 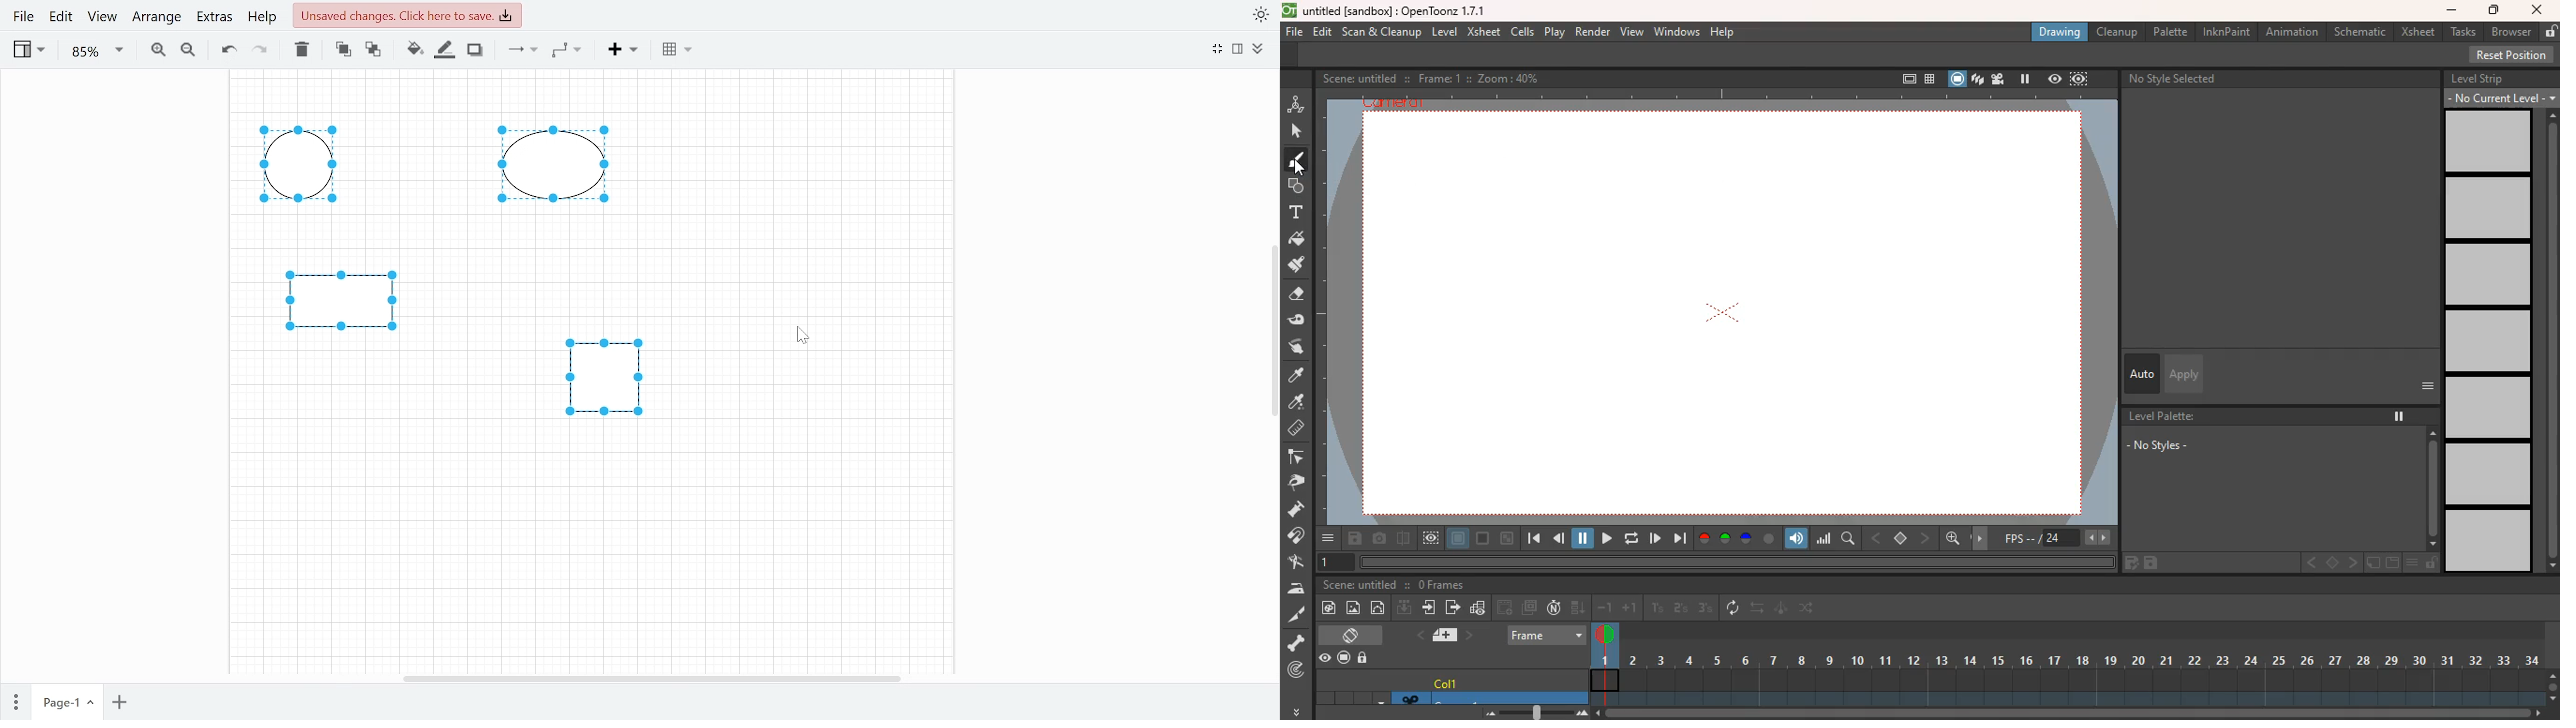 What do you see at coordinates (1724, 33) in the screenshot?
I see `help` at bounding box center [1724, 33].